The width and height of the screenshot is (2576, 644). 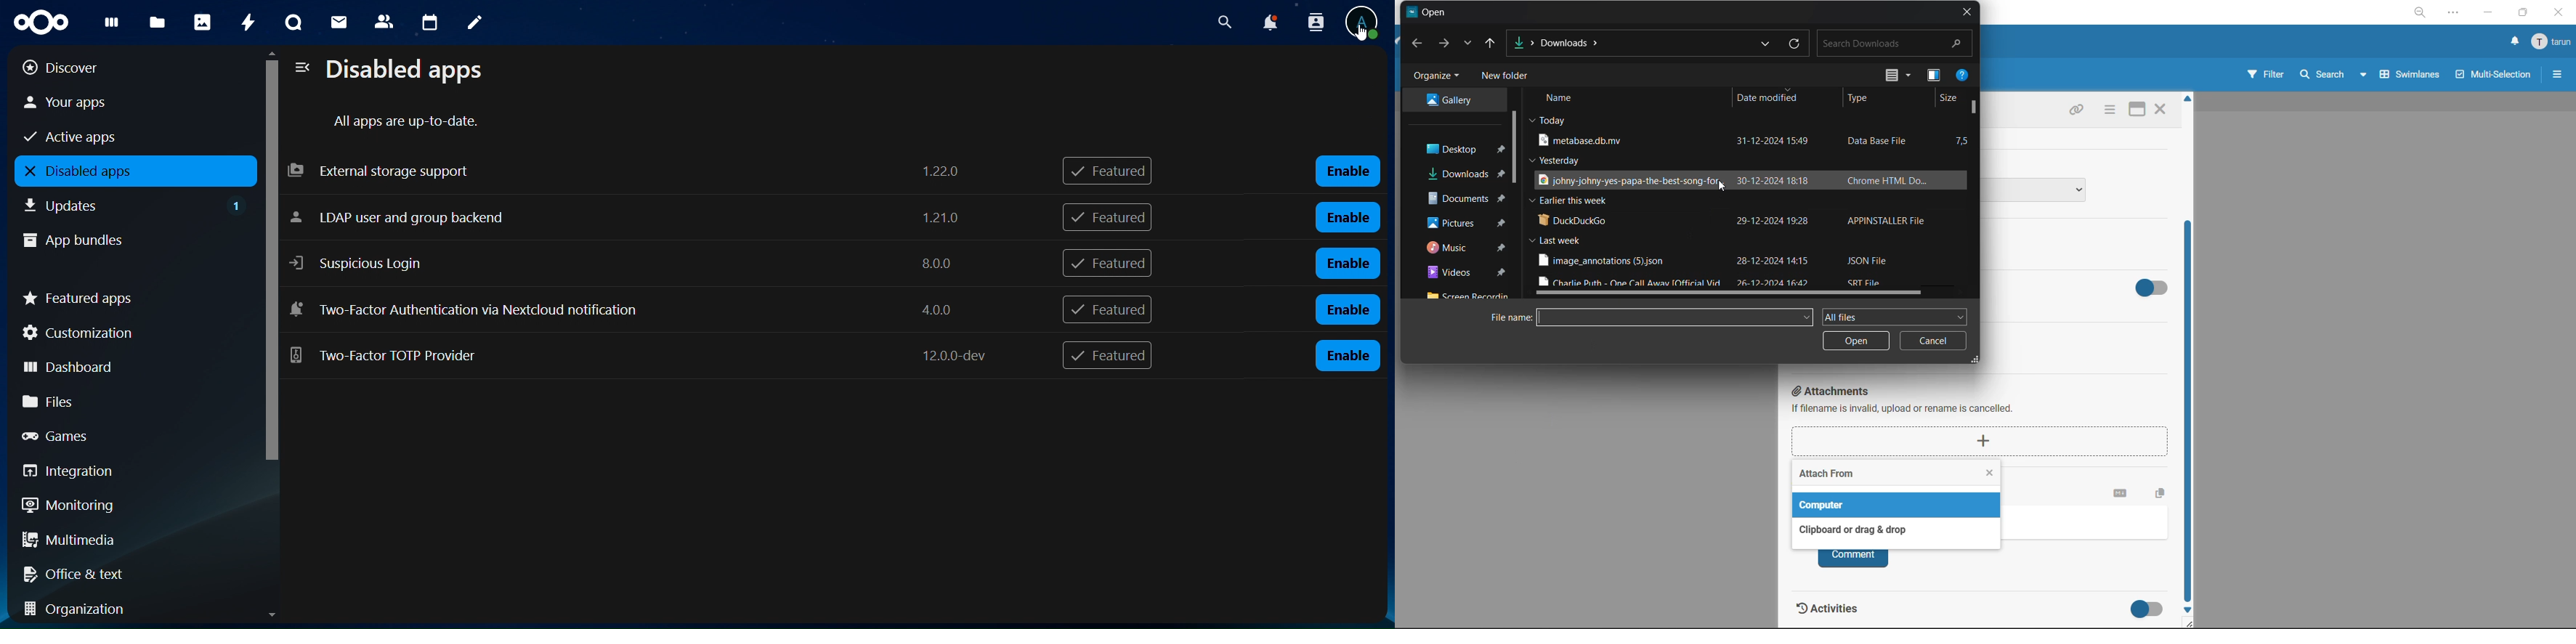 What do you see at coordinates (625, 309) in the screenshot?
I see `two factor authentication via Nextcloud notification` at bounding box center [625, 309].